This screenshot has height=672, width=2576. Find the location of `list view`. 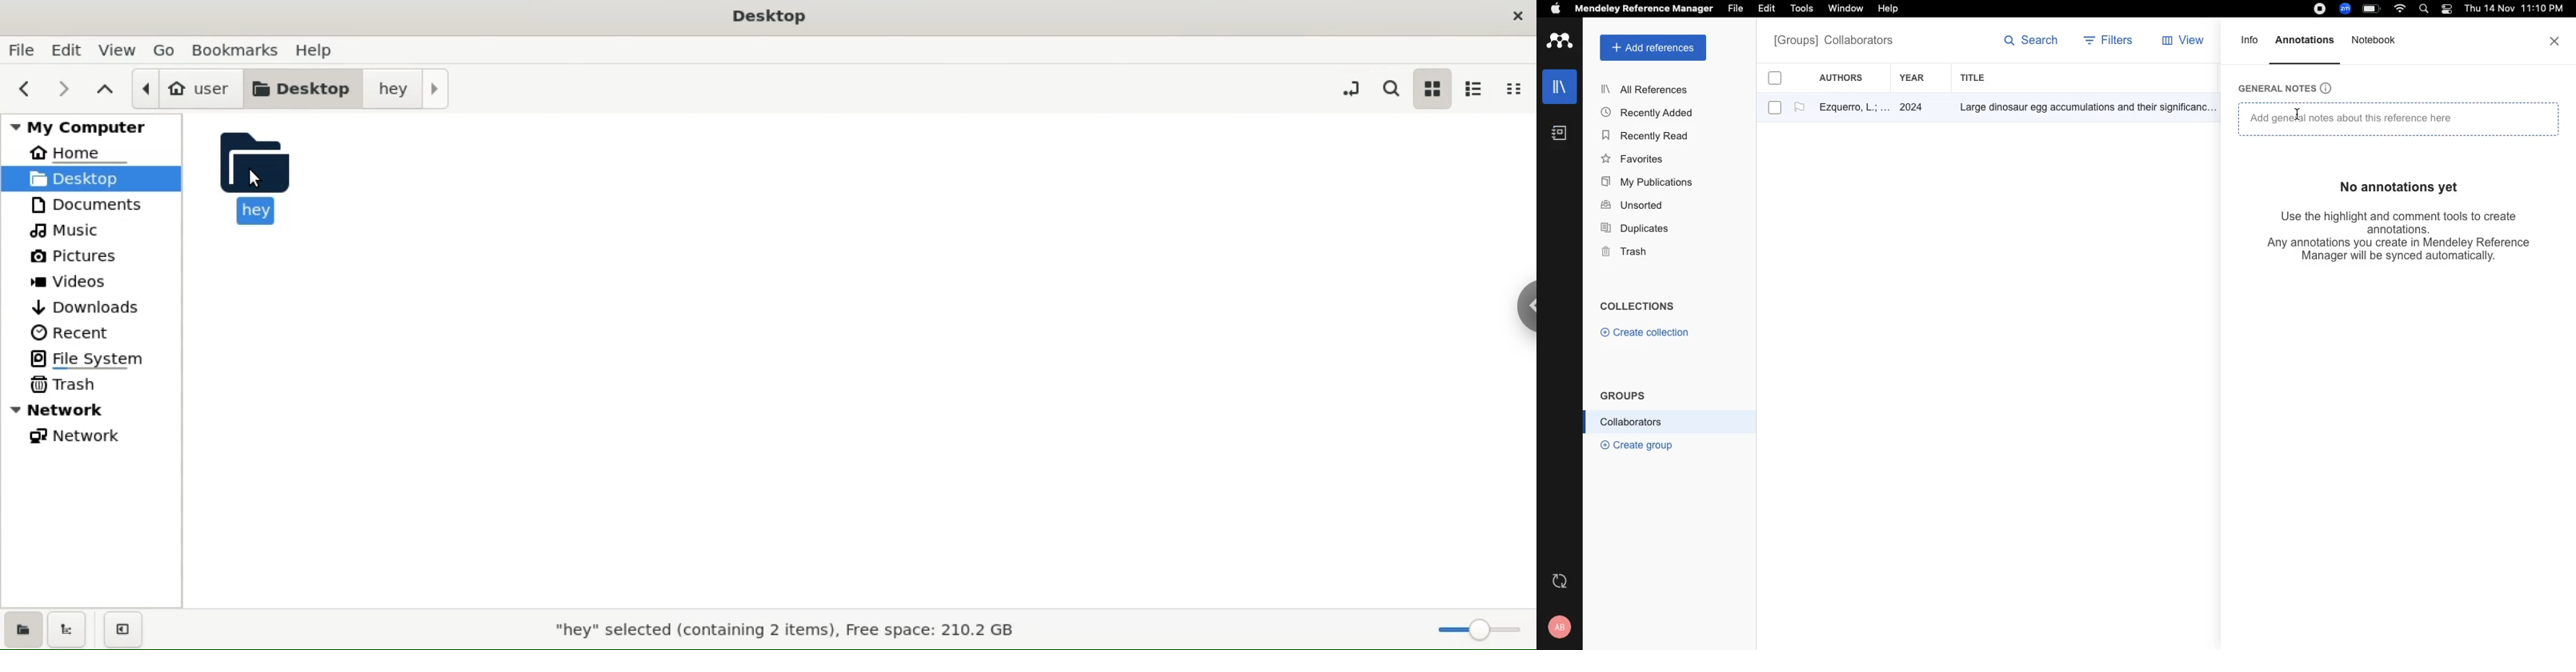

list view is located at coordinates (1476, 88).